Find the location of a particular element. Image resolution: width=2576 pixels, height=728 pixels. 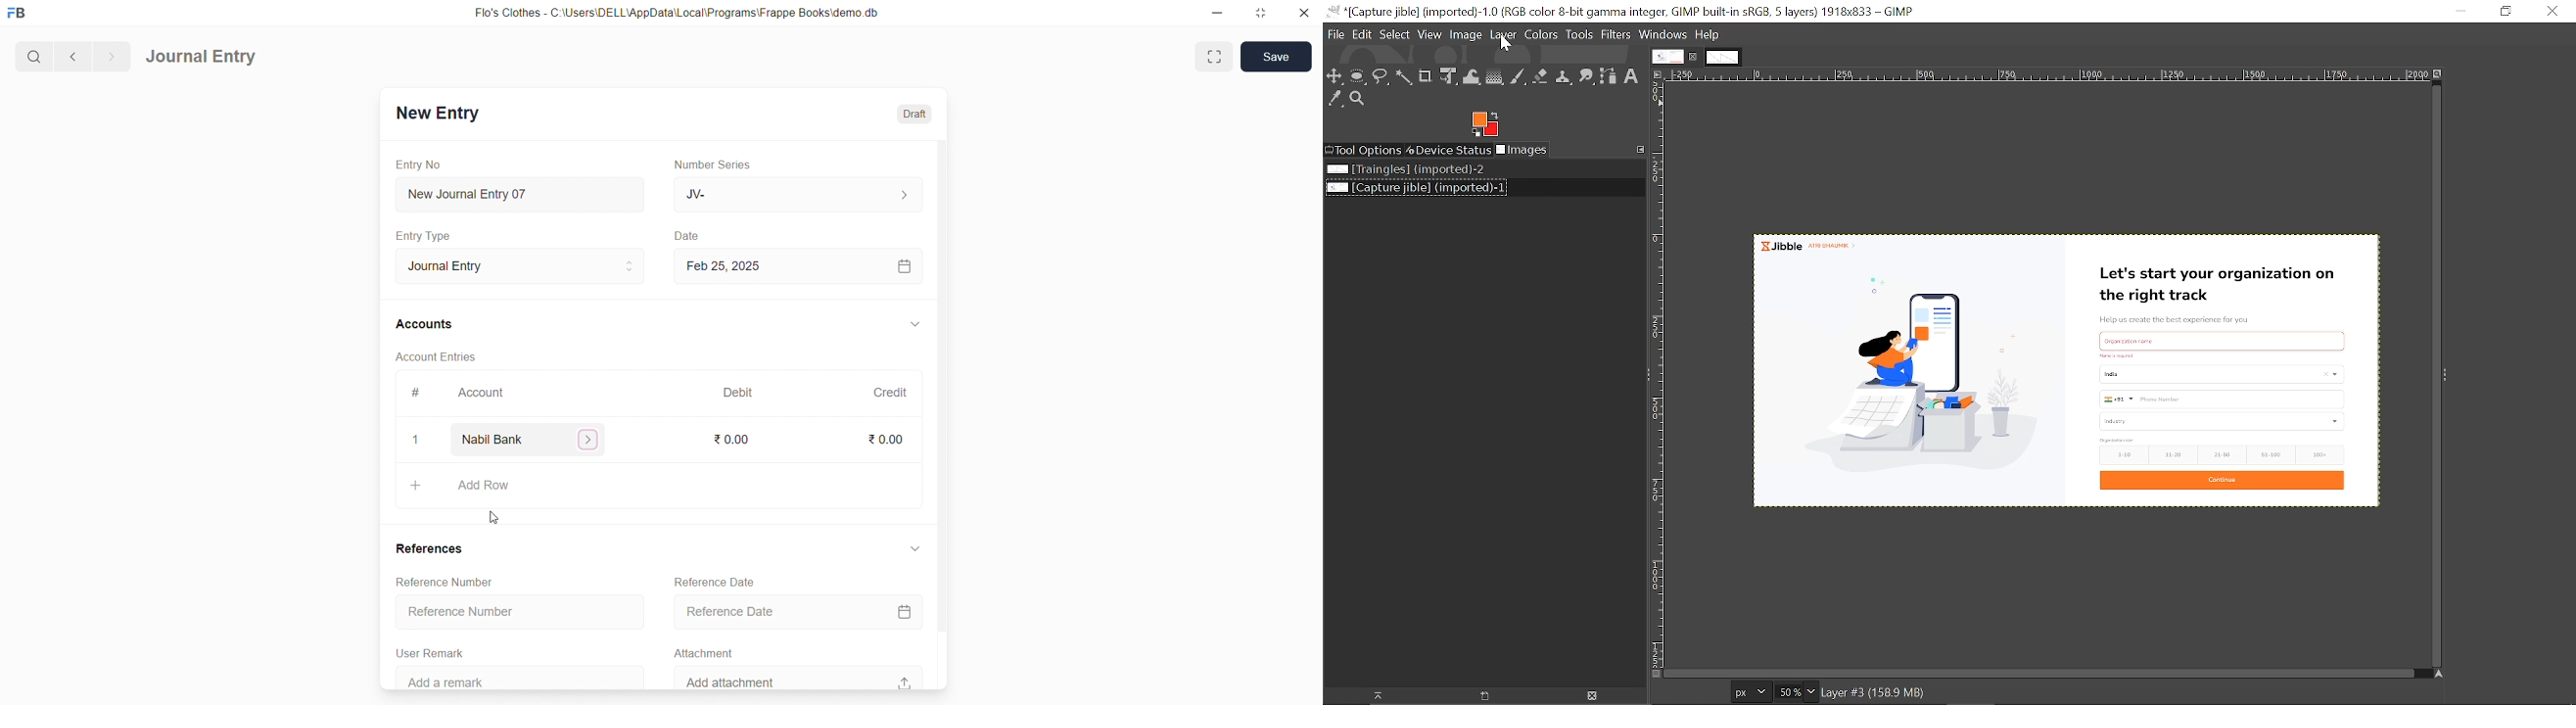

Add Row is located at coordinates (660, 487).